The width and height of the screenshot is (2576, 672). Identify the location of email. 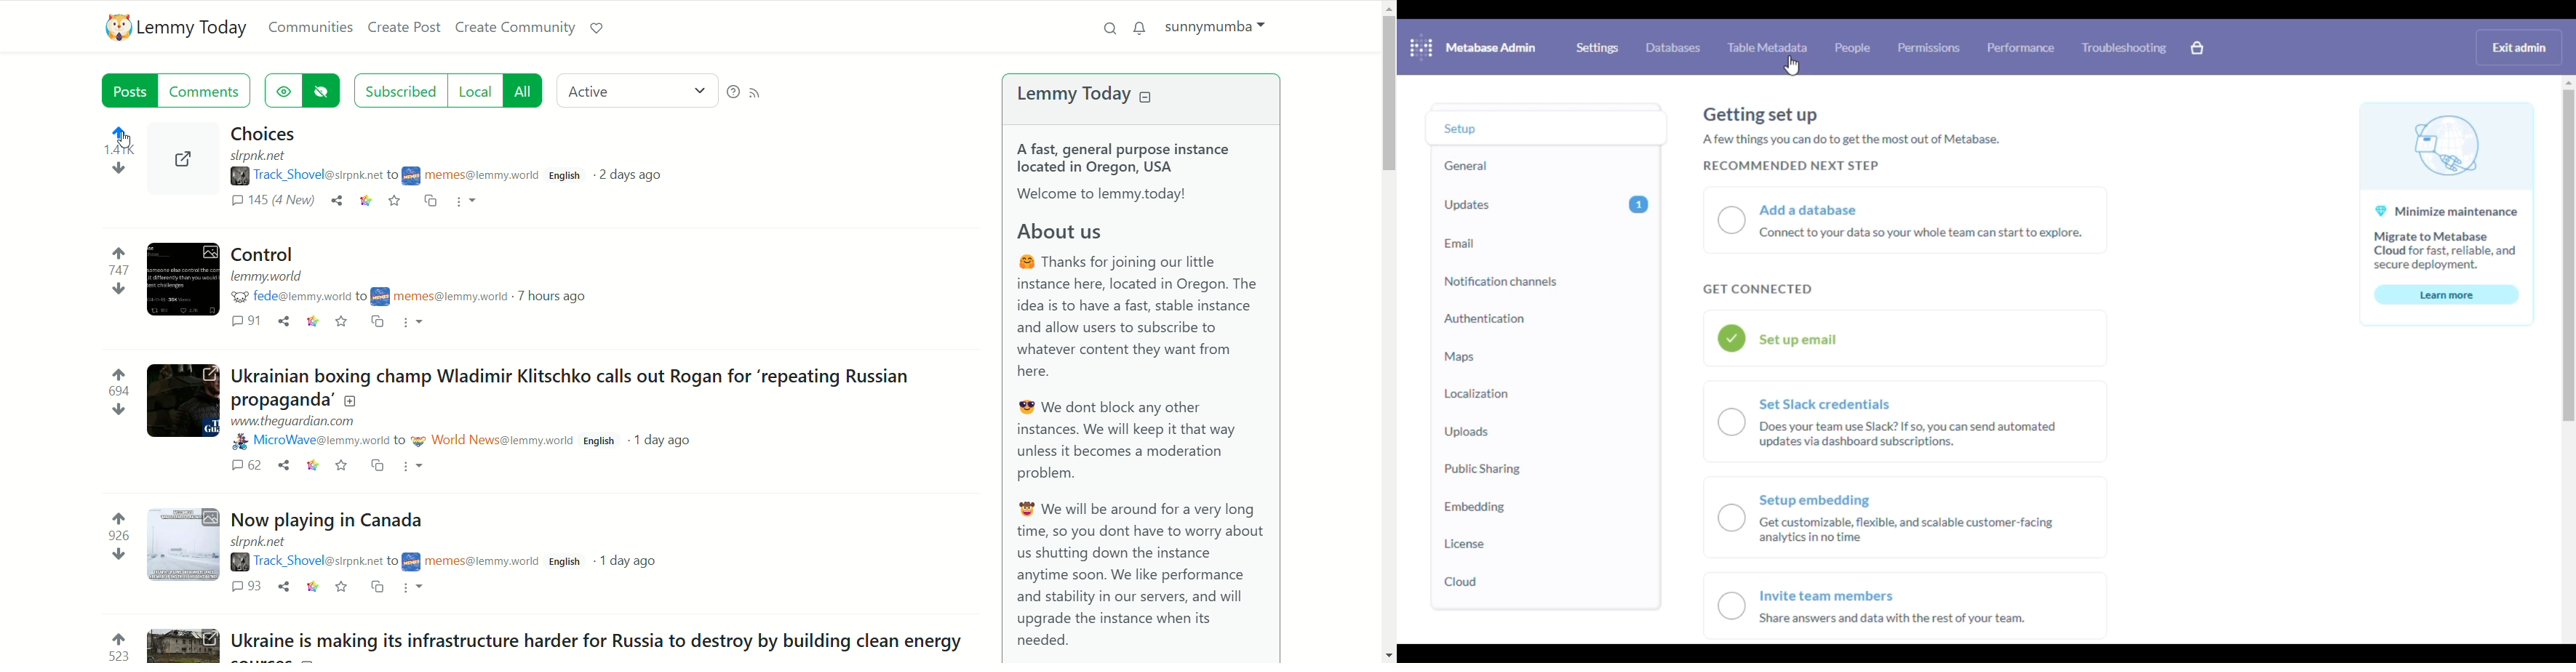
(1460, 245).